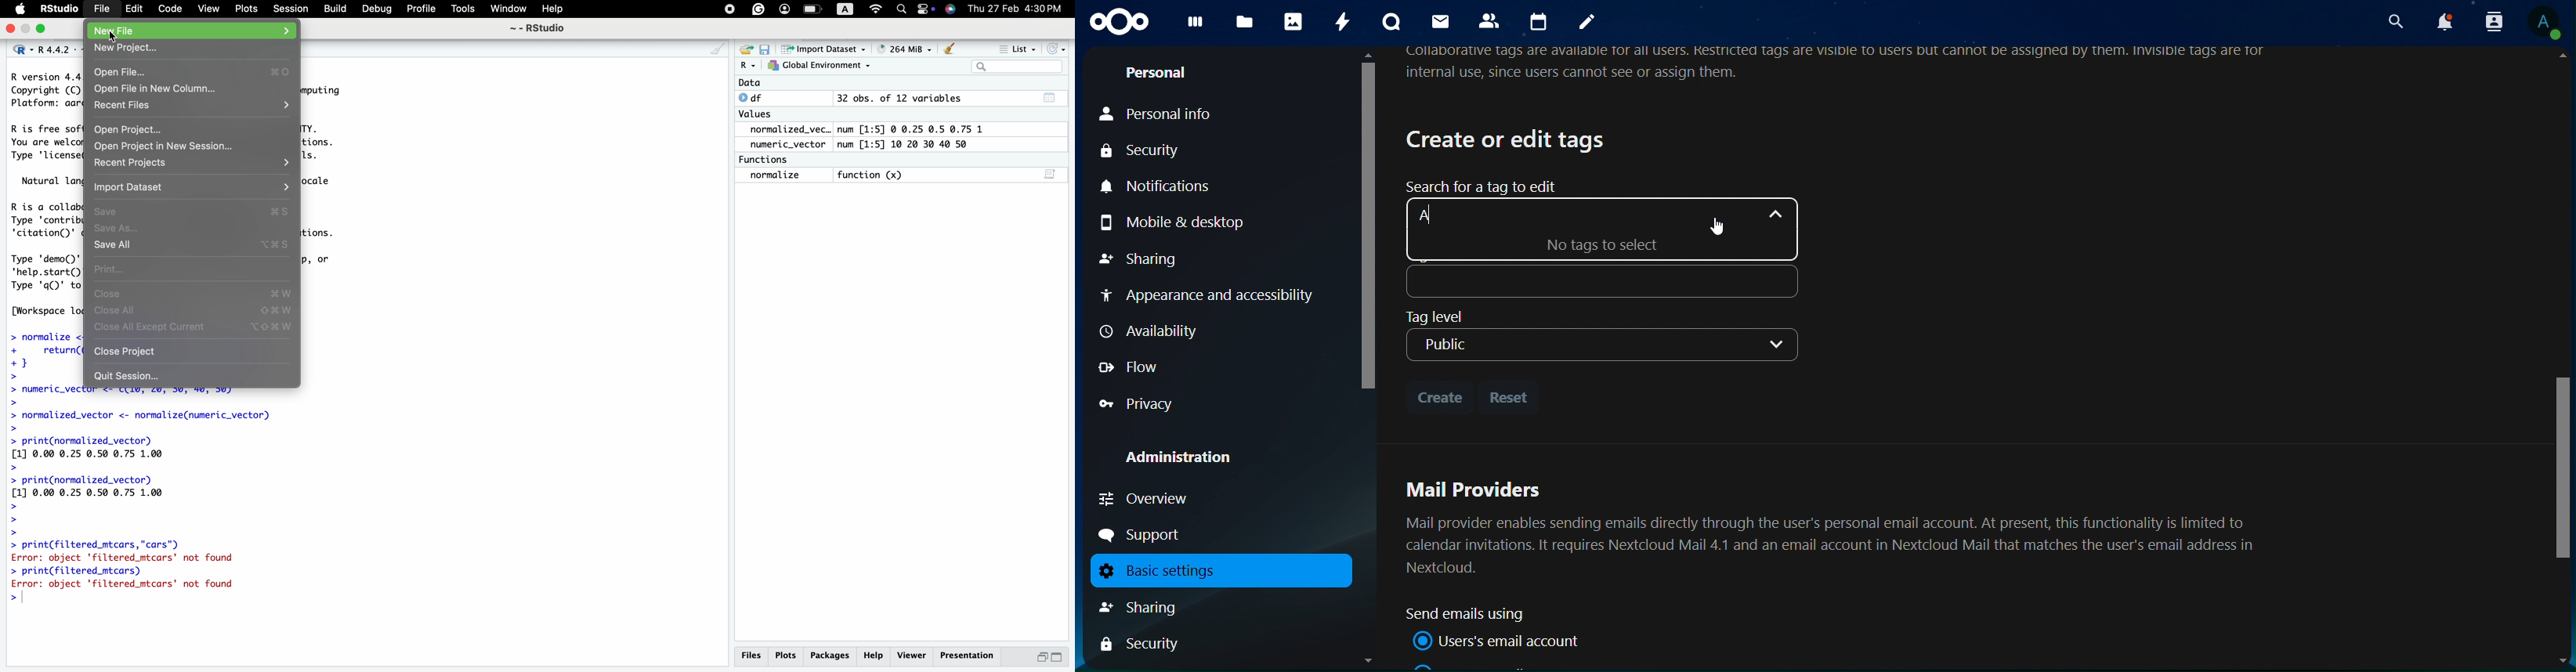 The height and width of the screenshot is (672, 2576). Describe the element at coordinates (1439, 394) in the screenshot. I see `create` at that location.